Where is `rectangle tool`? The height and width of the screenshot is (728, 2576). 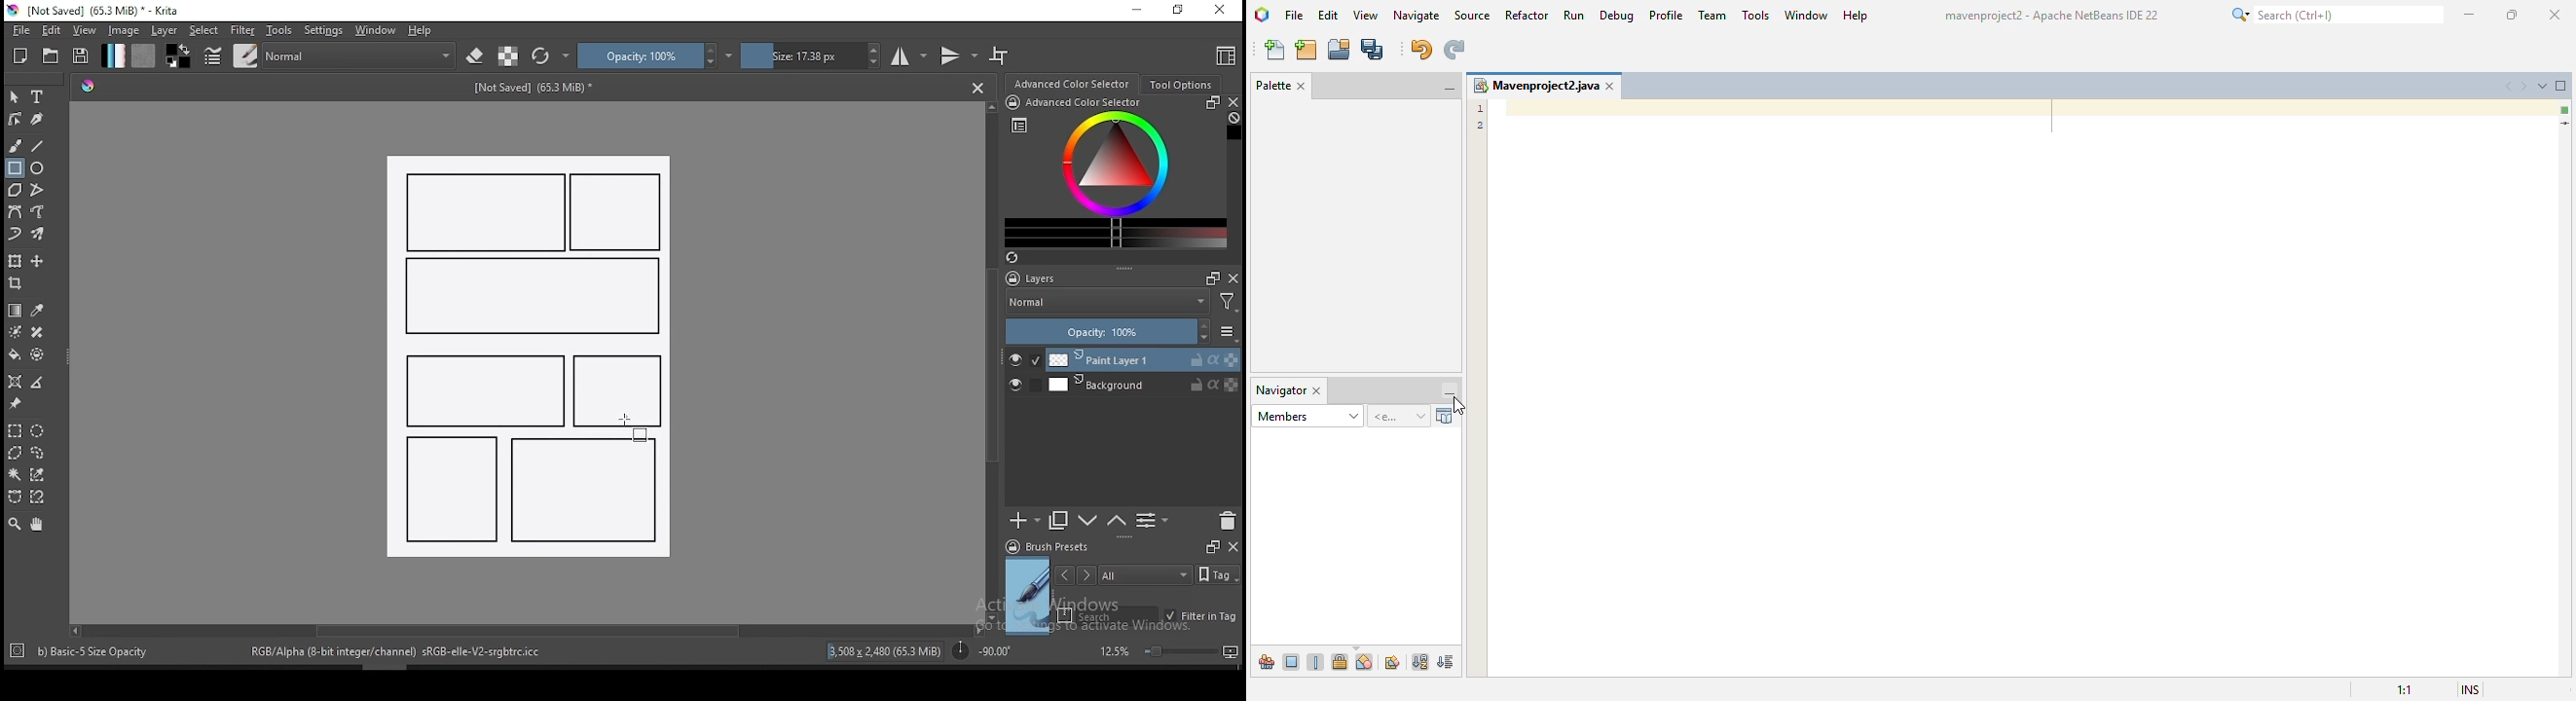 rectangle tool is located at coordinates (15, 168).